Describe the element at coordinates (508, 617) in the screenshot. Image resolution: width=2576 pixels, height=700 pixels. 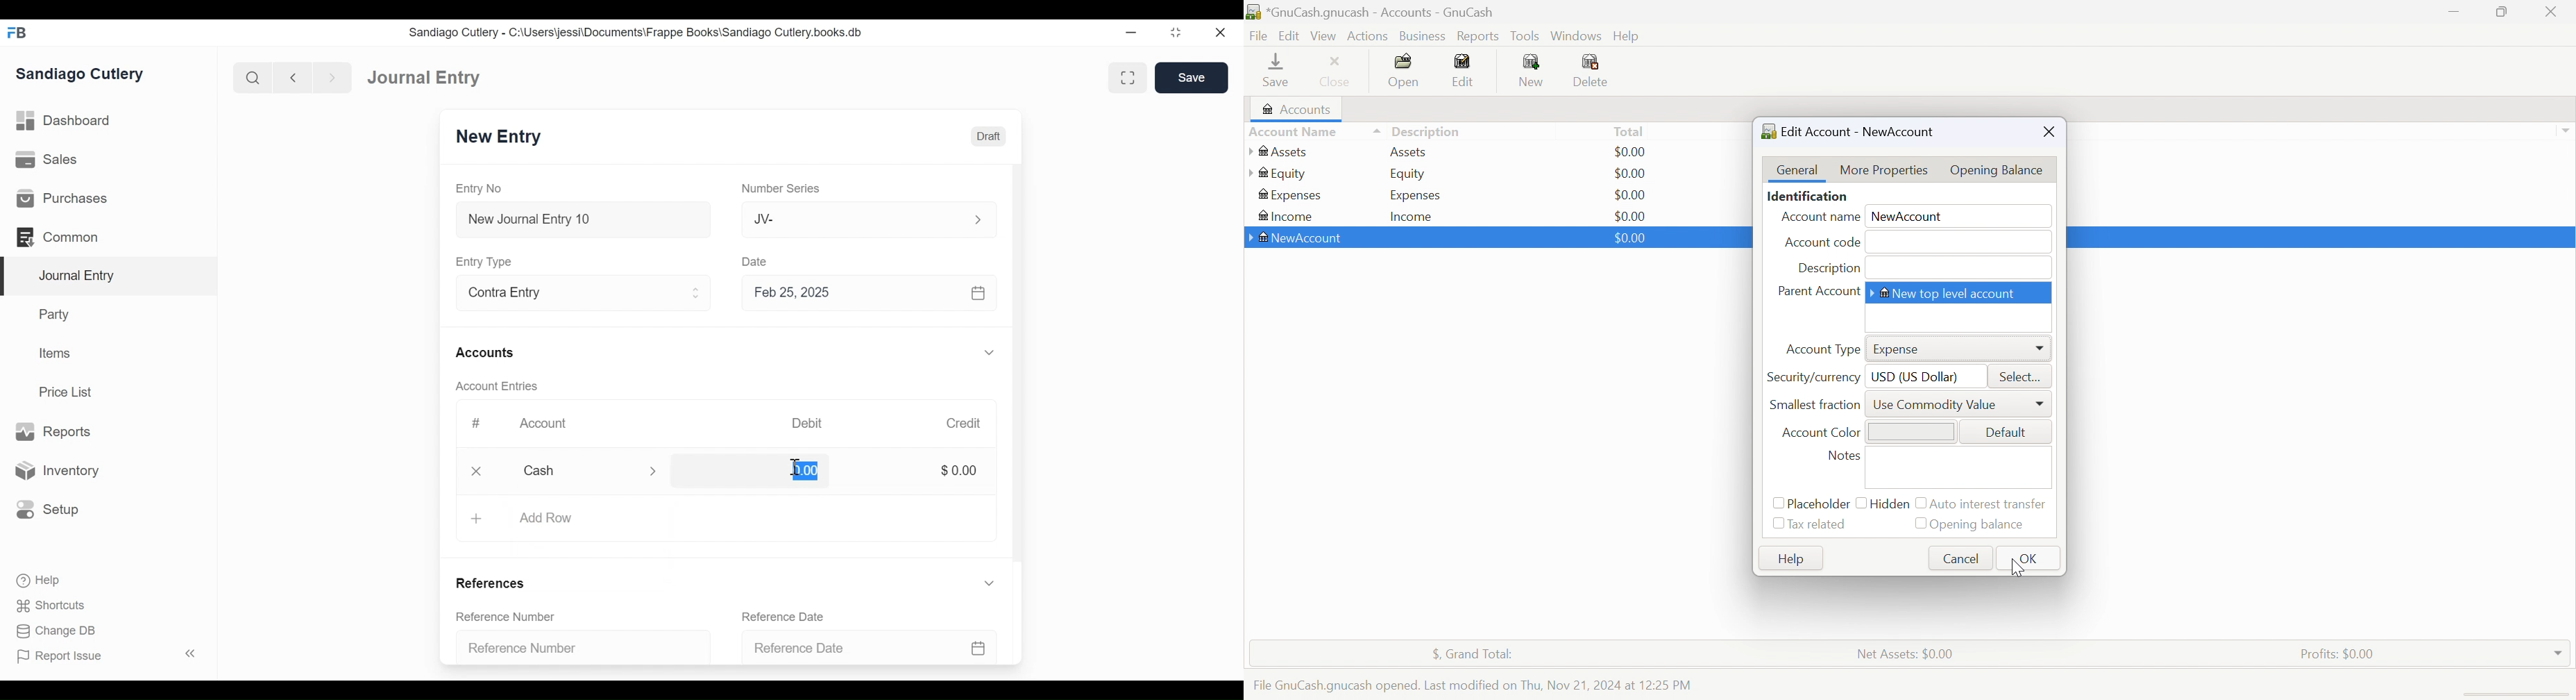
I see `Reference Number` at that location.